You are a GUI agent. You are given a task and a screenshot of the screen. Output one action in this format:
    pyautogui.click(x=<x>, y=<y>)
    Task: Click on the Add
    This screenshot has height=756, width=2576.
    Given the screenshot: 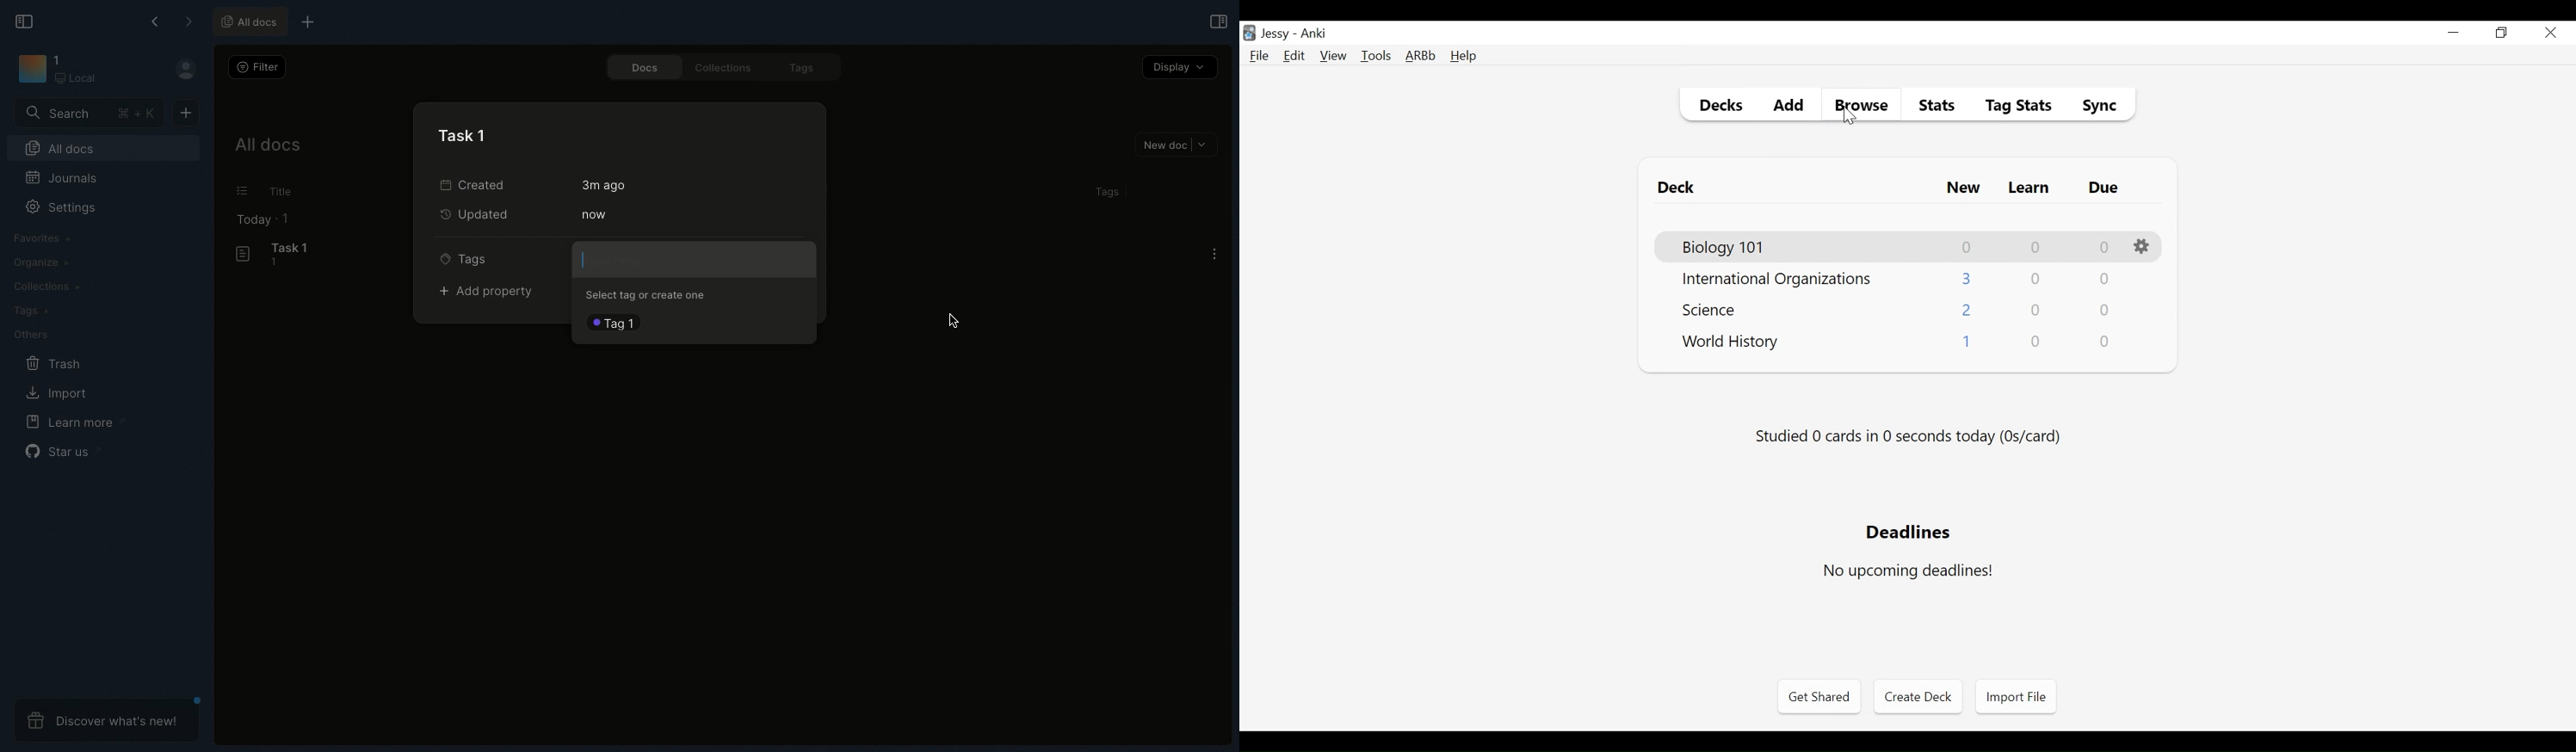 What is the action you would take?
    pyautogui.click(x=1790, y=107)
    